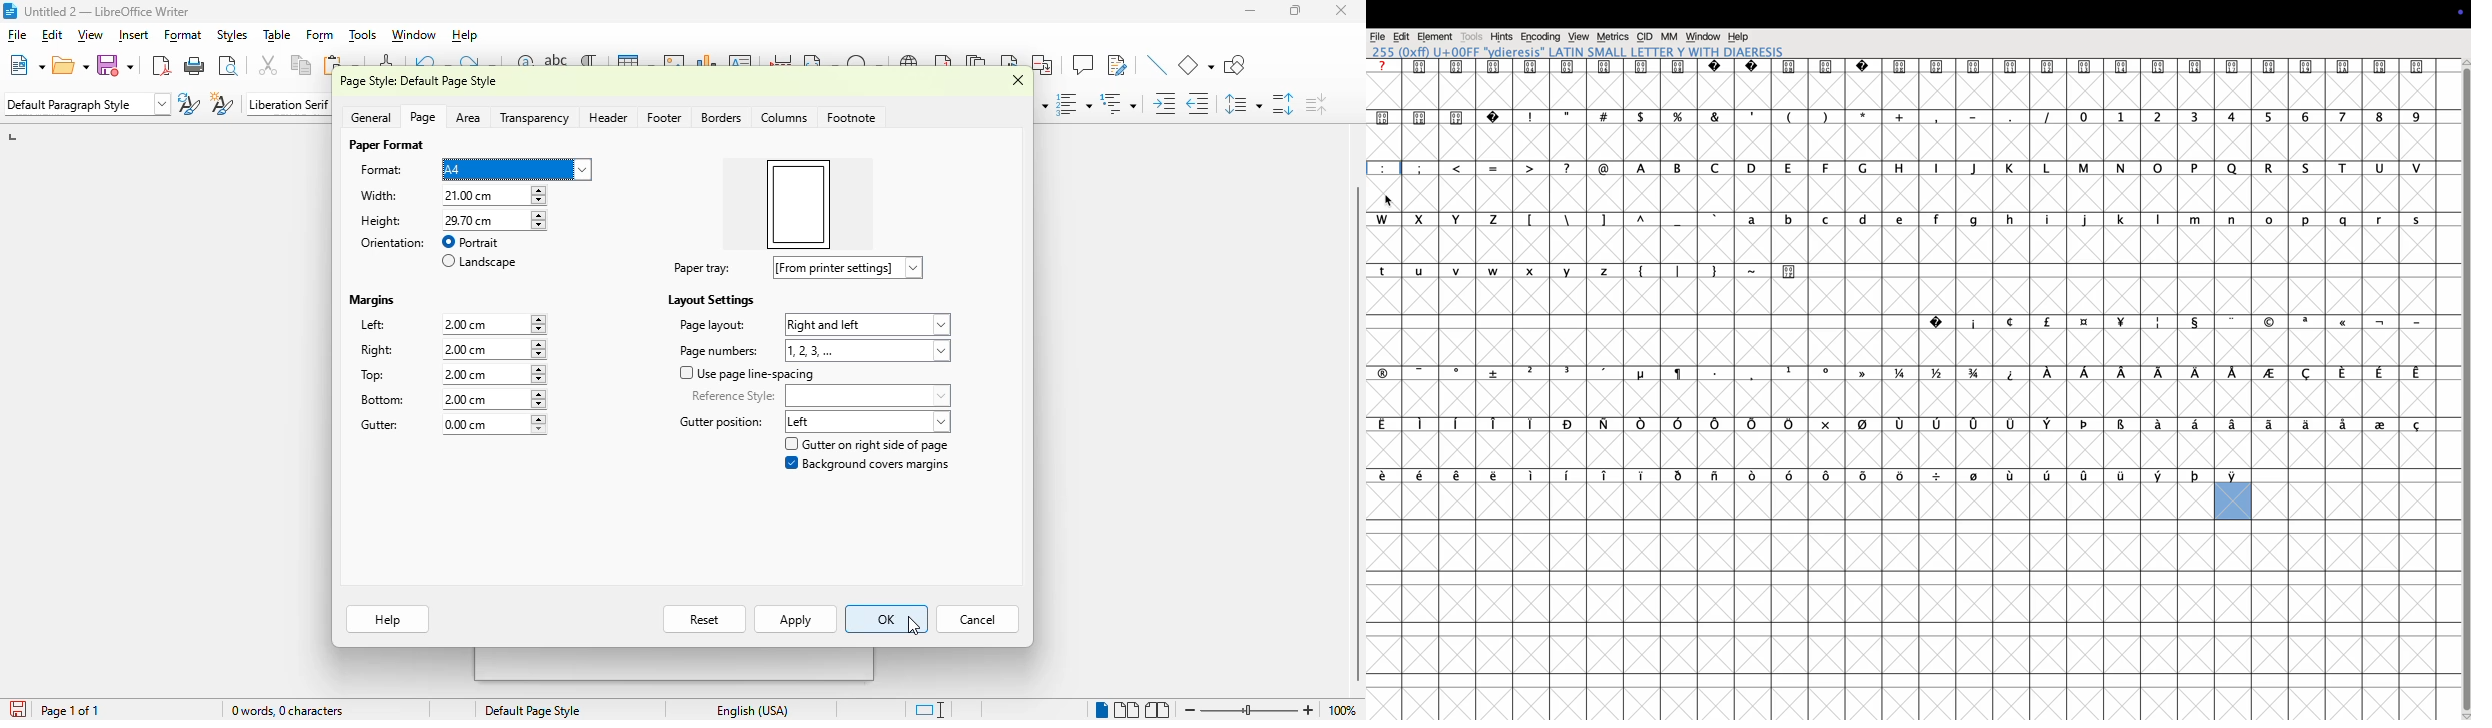  What do you see at coordinates (2271, 131) in the screenshot?
I see `5` at bounding box center [2271, 131].